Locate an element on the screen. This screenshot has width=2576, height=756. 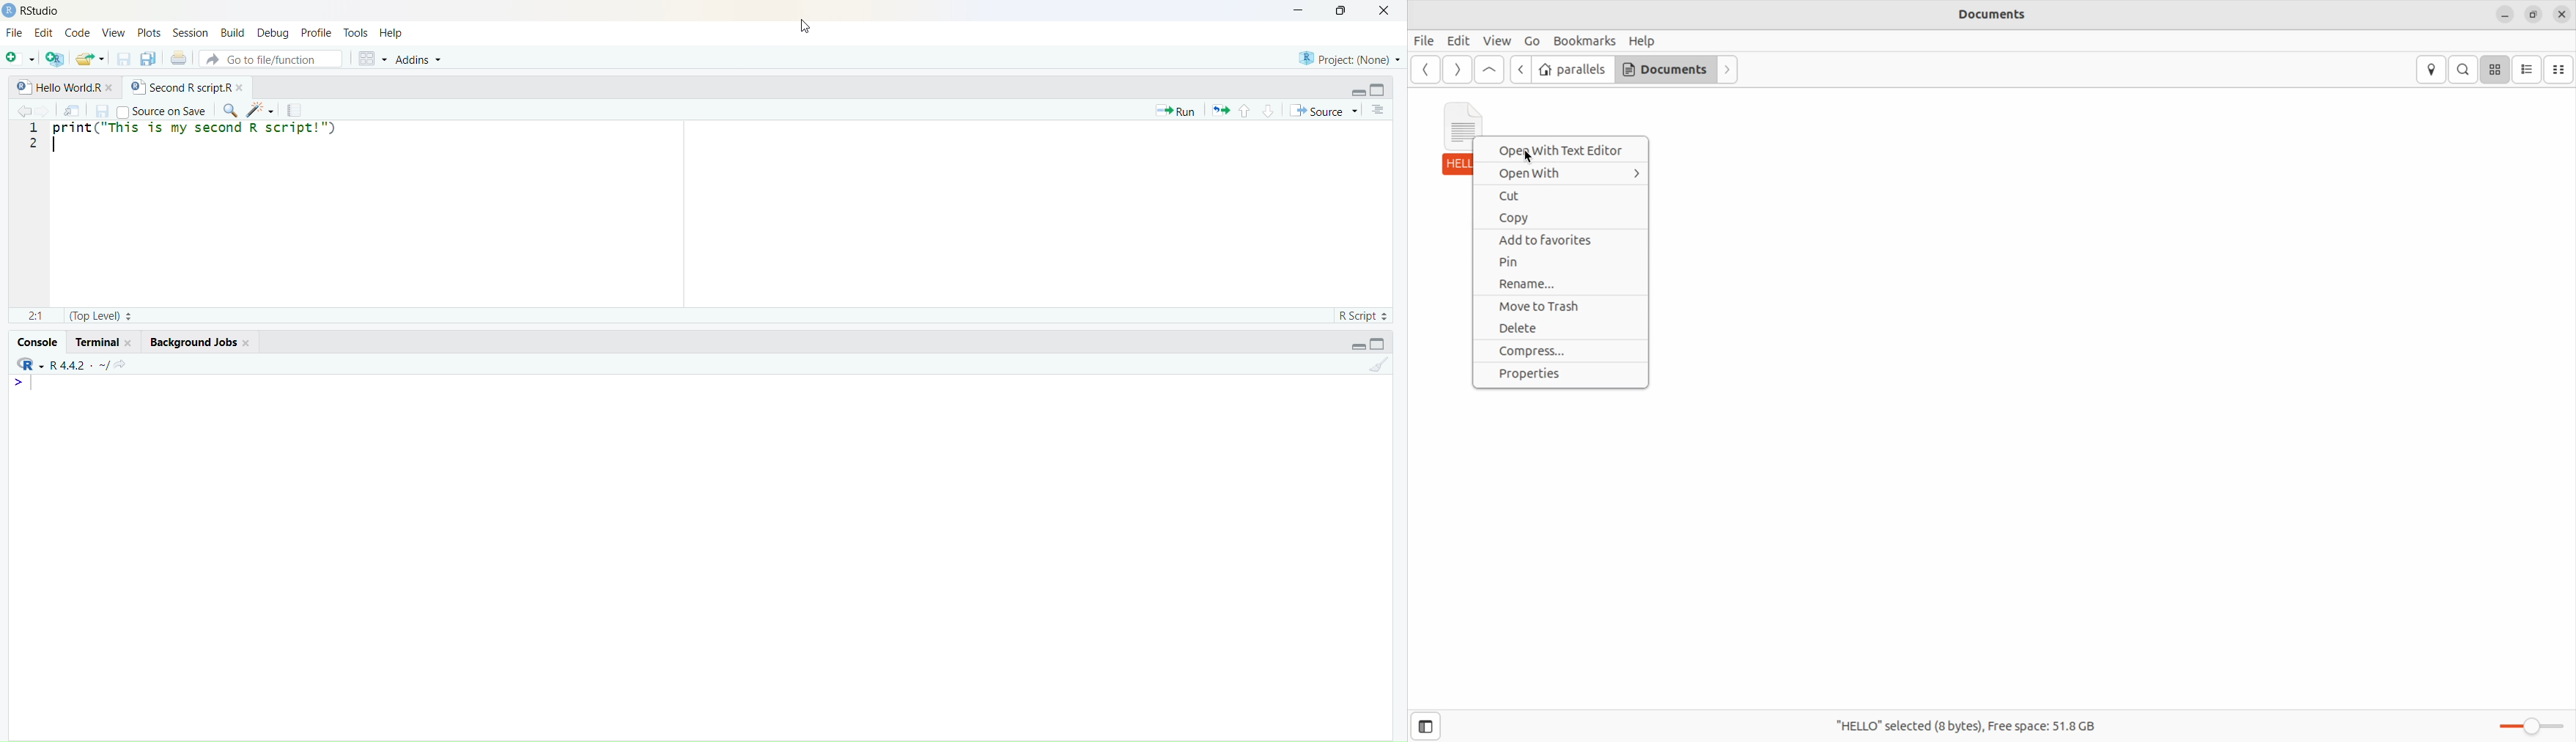
Find/Replace is located at coordinates (228, 111).